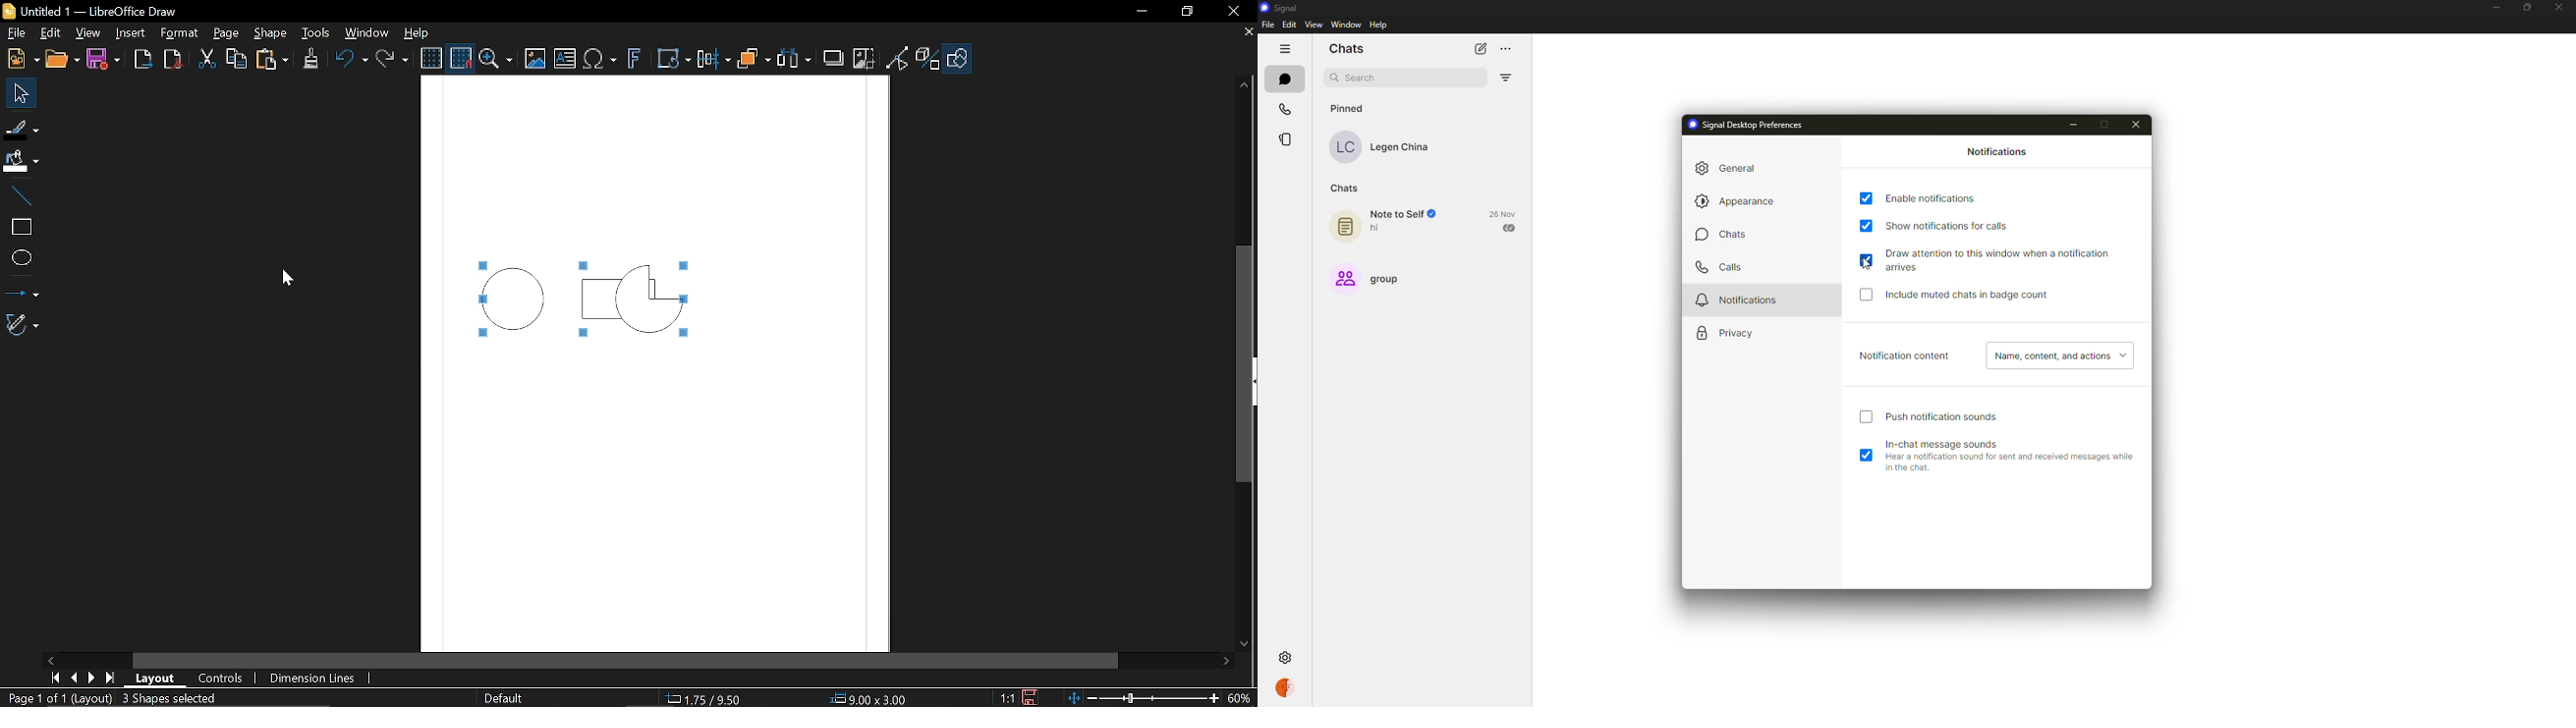 This screenshot has width=2576, height=728. Describe the element at coordinates (62, 59) in the screenshot. I see `Open` at that location.